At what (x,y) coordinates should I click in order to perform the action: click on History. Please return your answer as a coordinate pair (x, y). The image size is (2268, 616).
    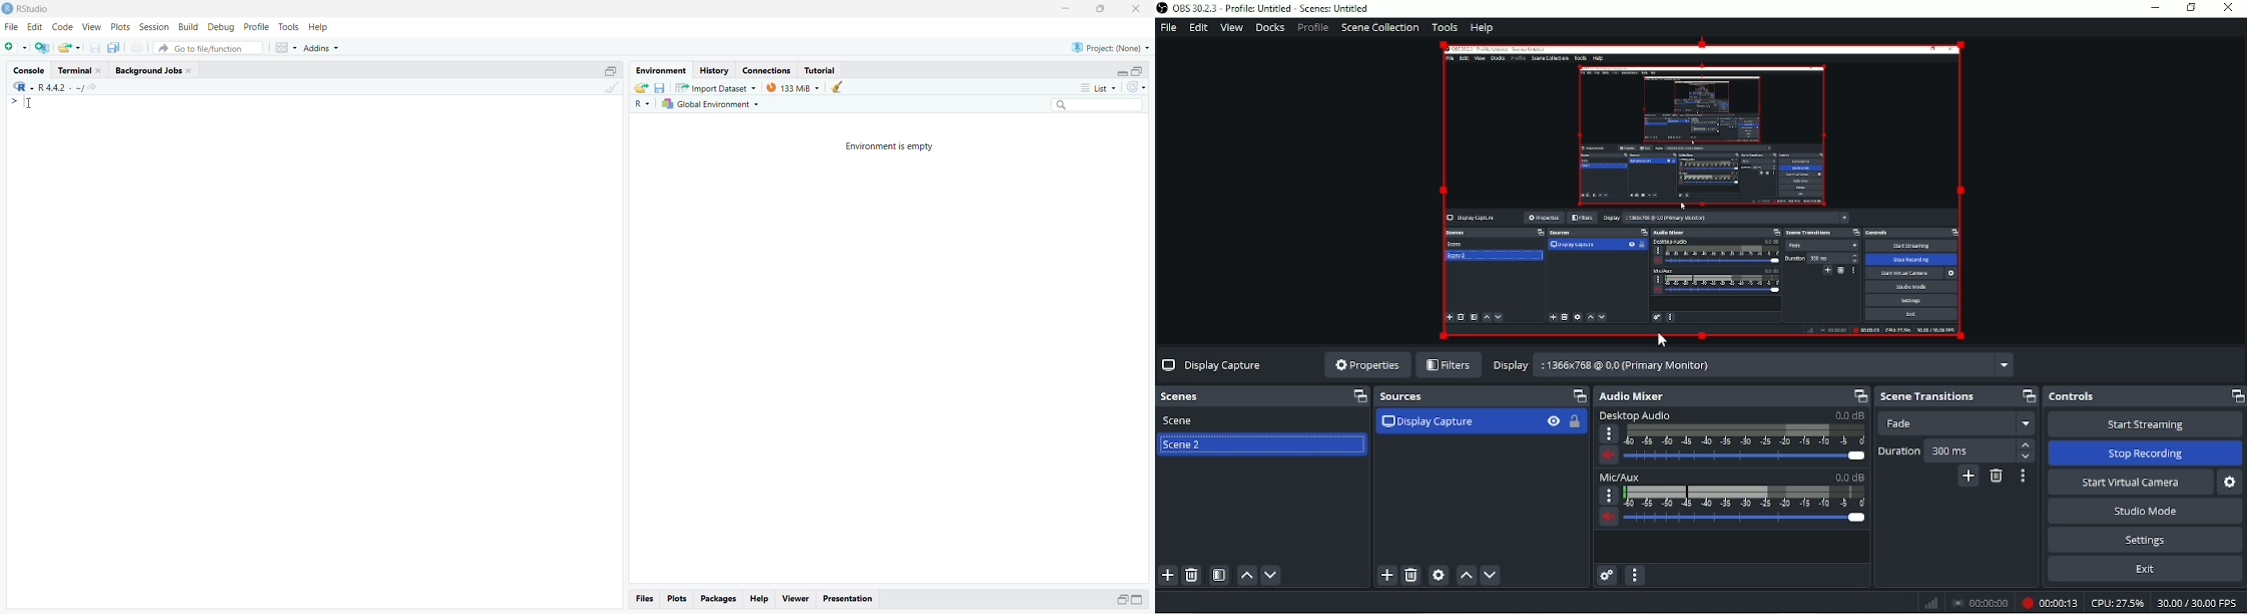
    Looking at the image, I should click on (713, 70).